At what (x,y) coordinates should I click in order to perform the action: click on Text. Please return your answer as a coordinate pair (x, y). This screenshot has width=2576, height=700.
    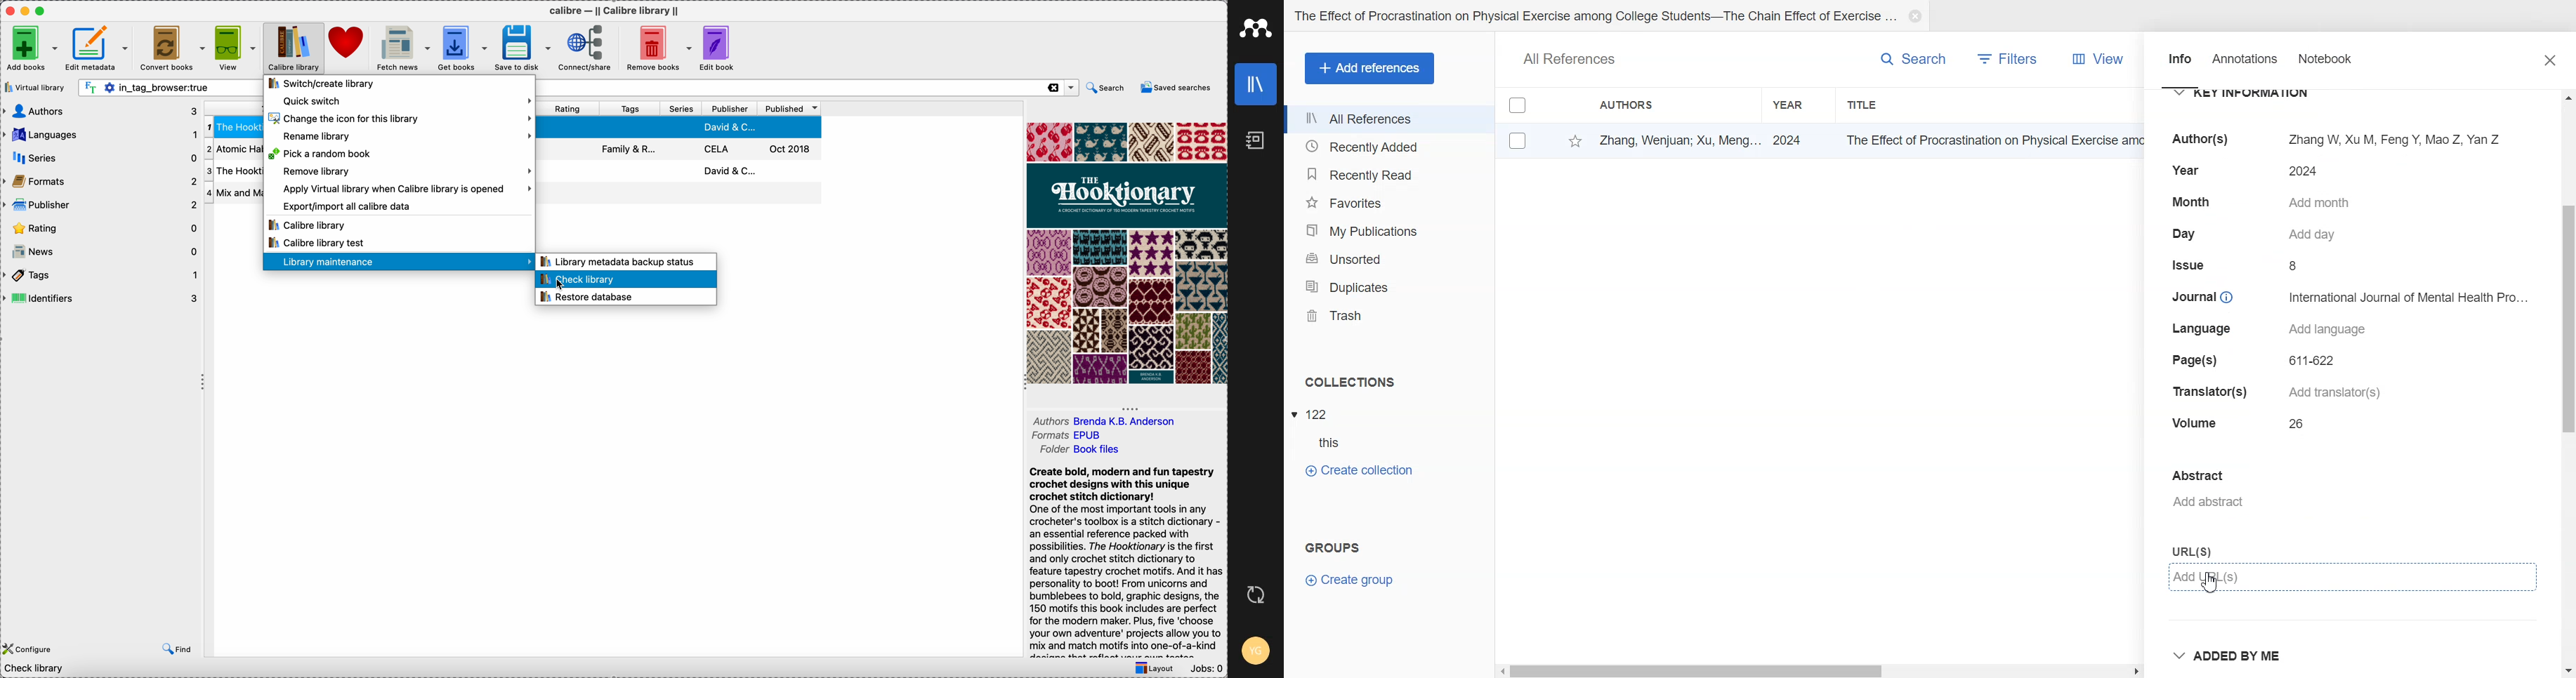
    Looking at the image, I should click on (1349, 383).